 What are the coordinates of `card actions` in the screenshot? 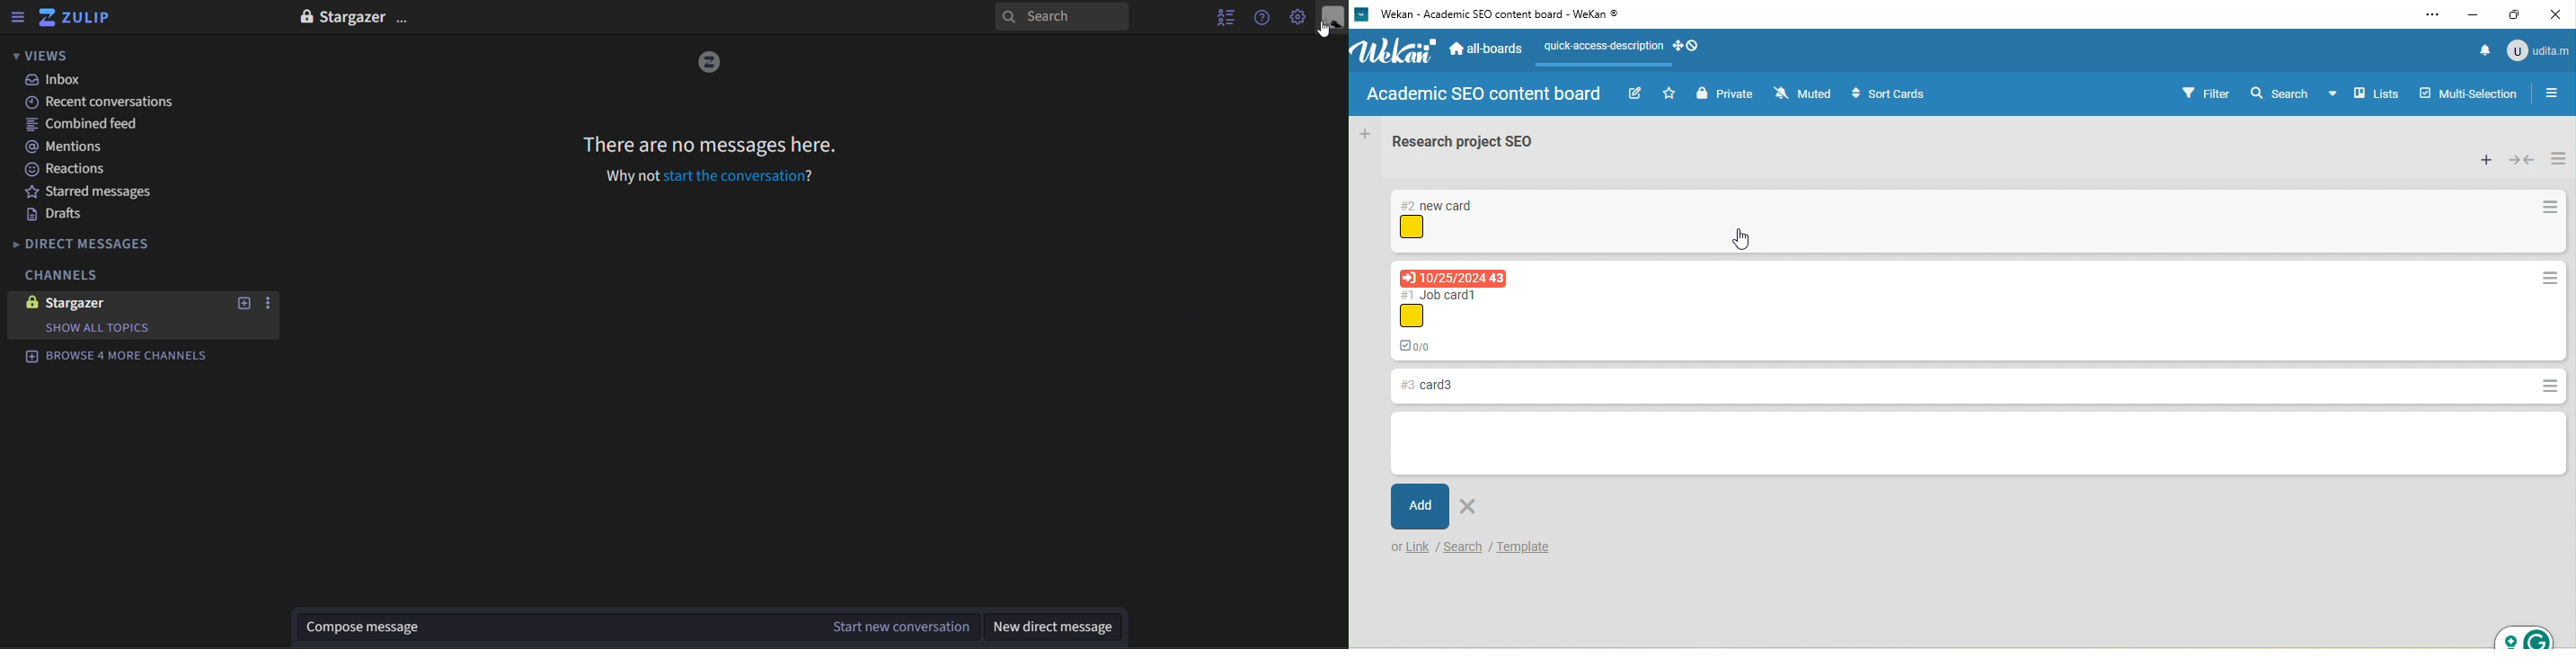 It's located at (2551, 209).